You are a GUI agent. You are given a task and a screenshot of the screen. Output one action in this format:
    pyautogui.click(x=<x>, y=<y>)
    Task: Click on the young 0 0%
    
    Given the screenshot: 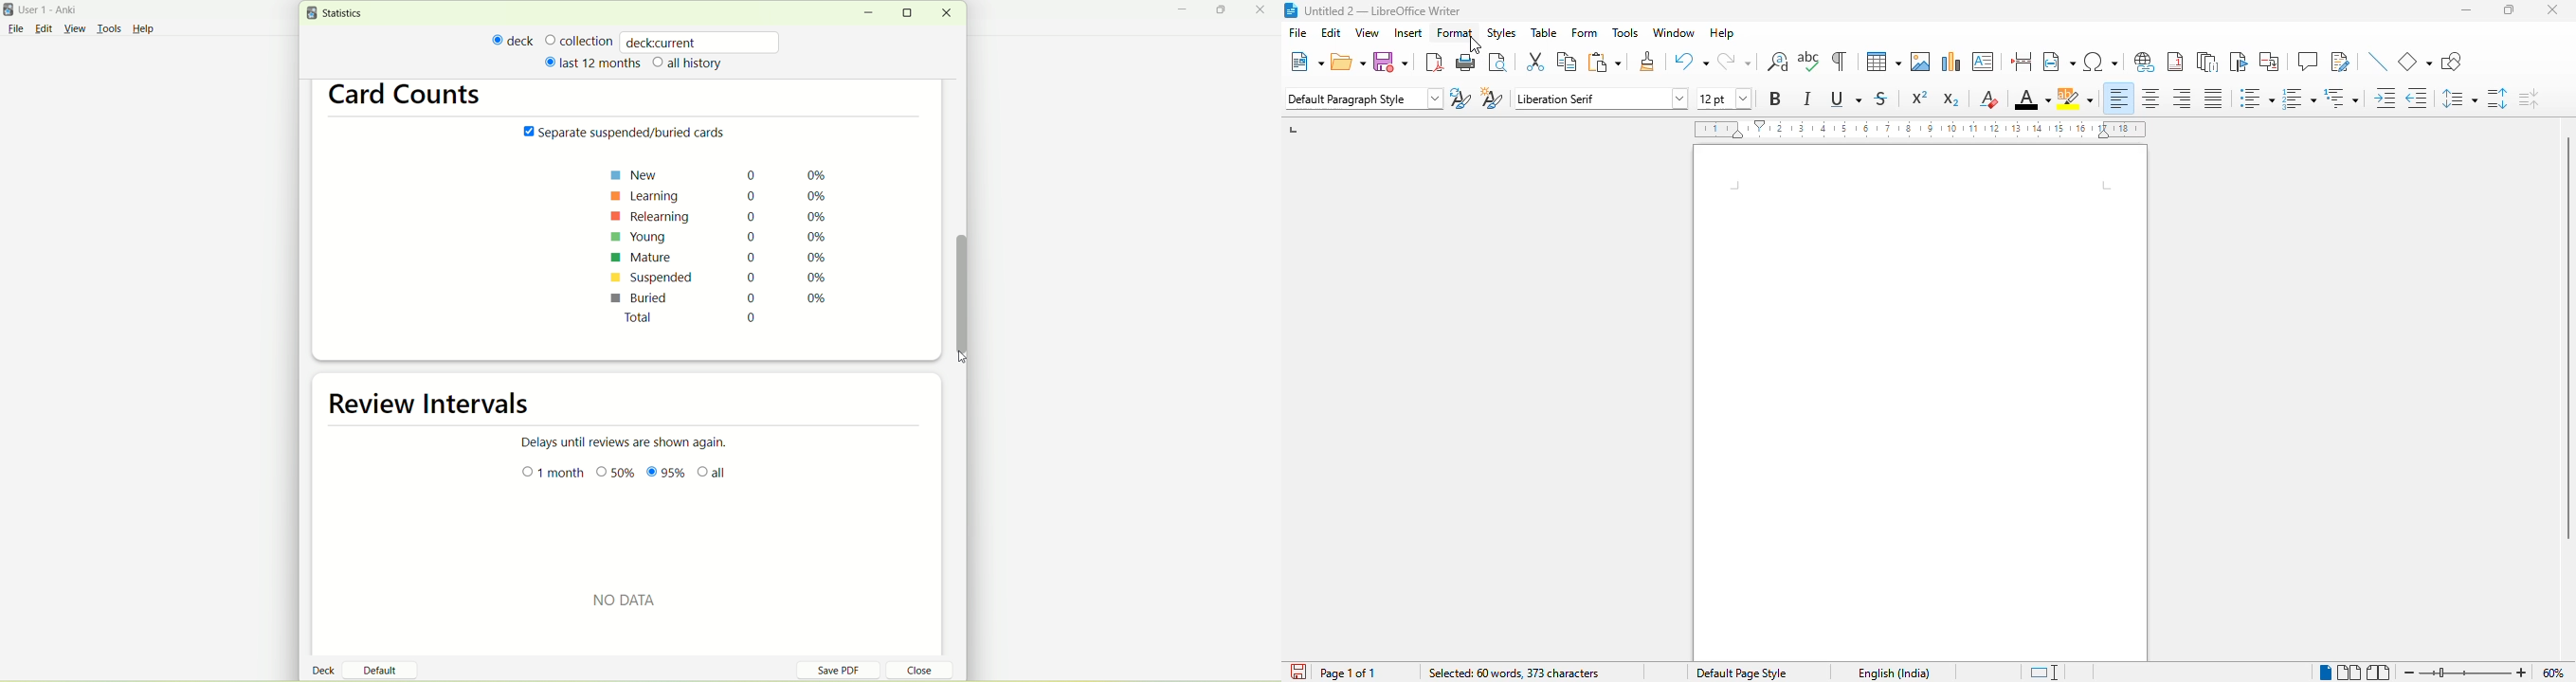 What is the action you would take?
    pyautogui.click(x=721, y=238)
    